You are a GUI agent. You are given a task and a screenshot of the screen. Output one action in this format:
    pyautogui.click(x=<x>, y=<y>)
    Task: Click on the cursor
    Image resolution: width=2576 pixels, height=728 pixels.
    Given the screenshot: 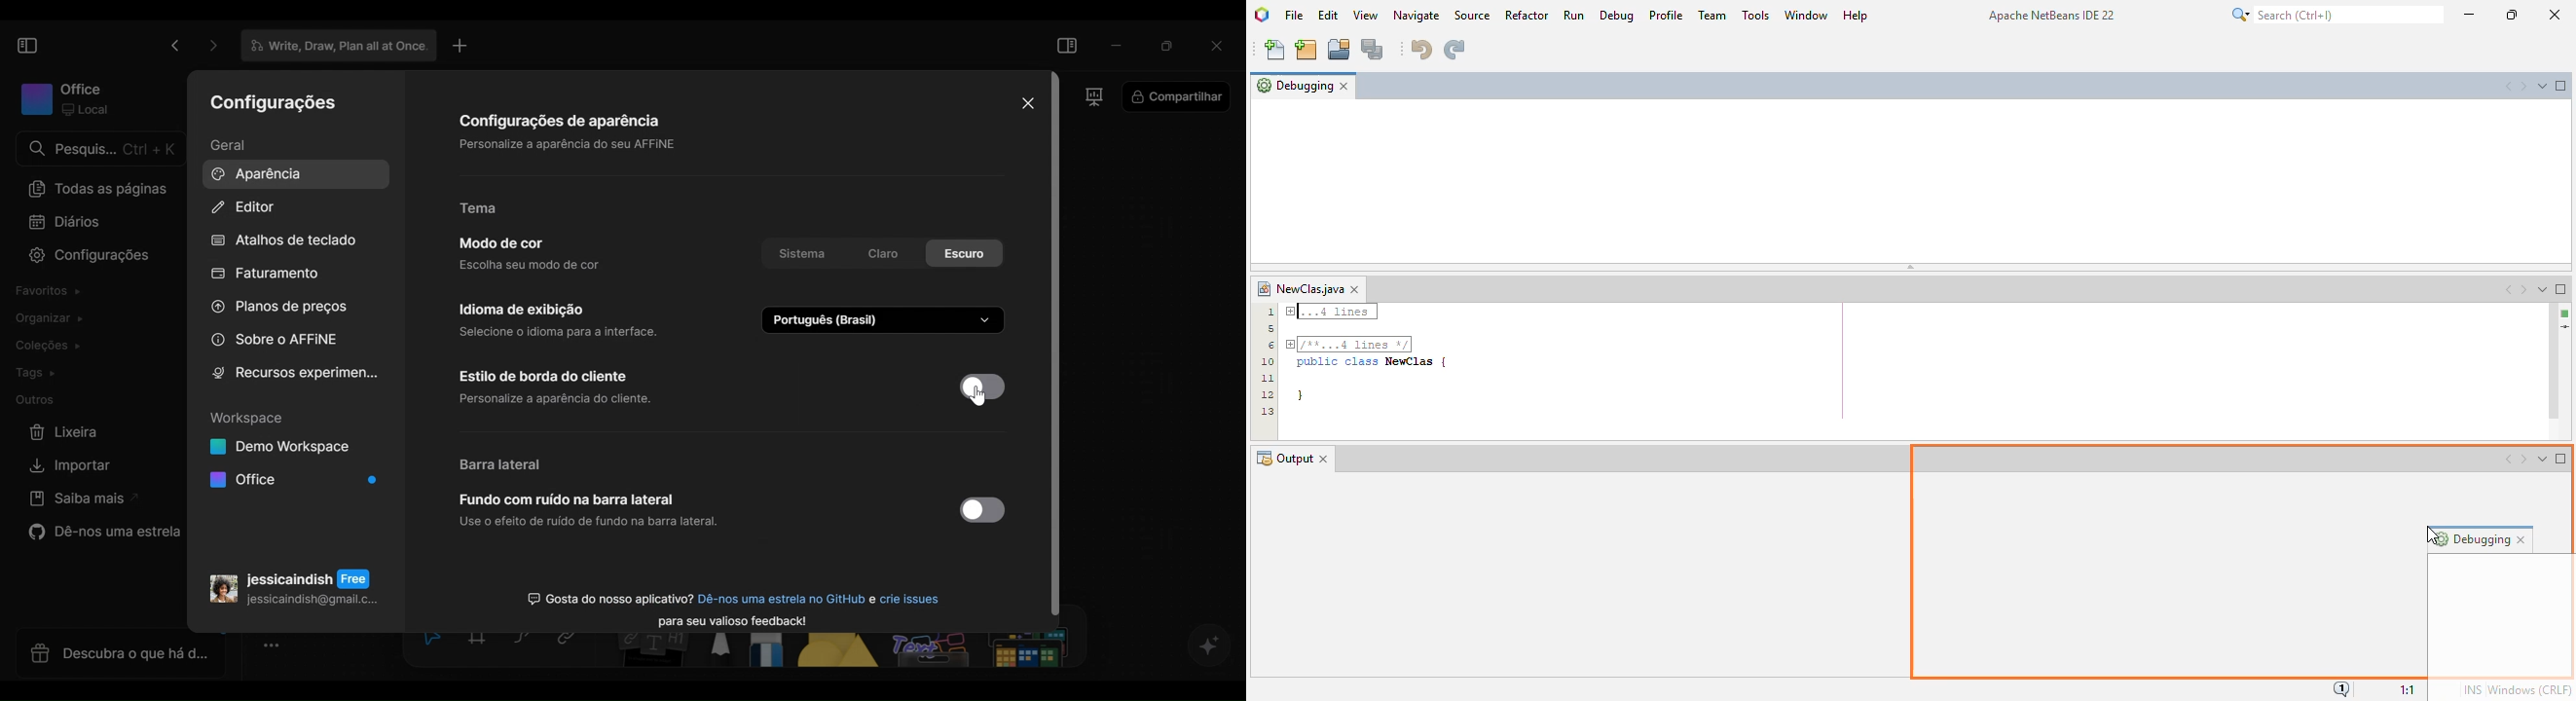 What is the action you would take?
    pyautogui.click(x=1325, y=102)
    